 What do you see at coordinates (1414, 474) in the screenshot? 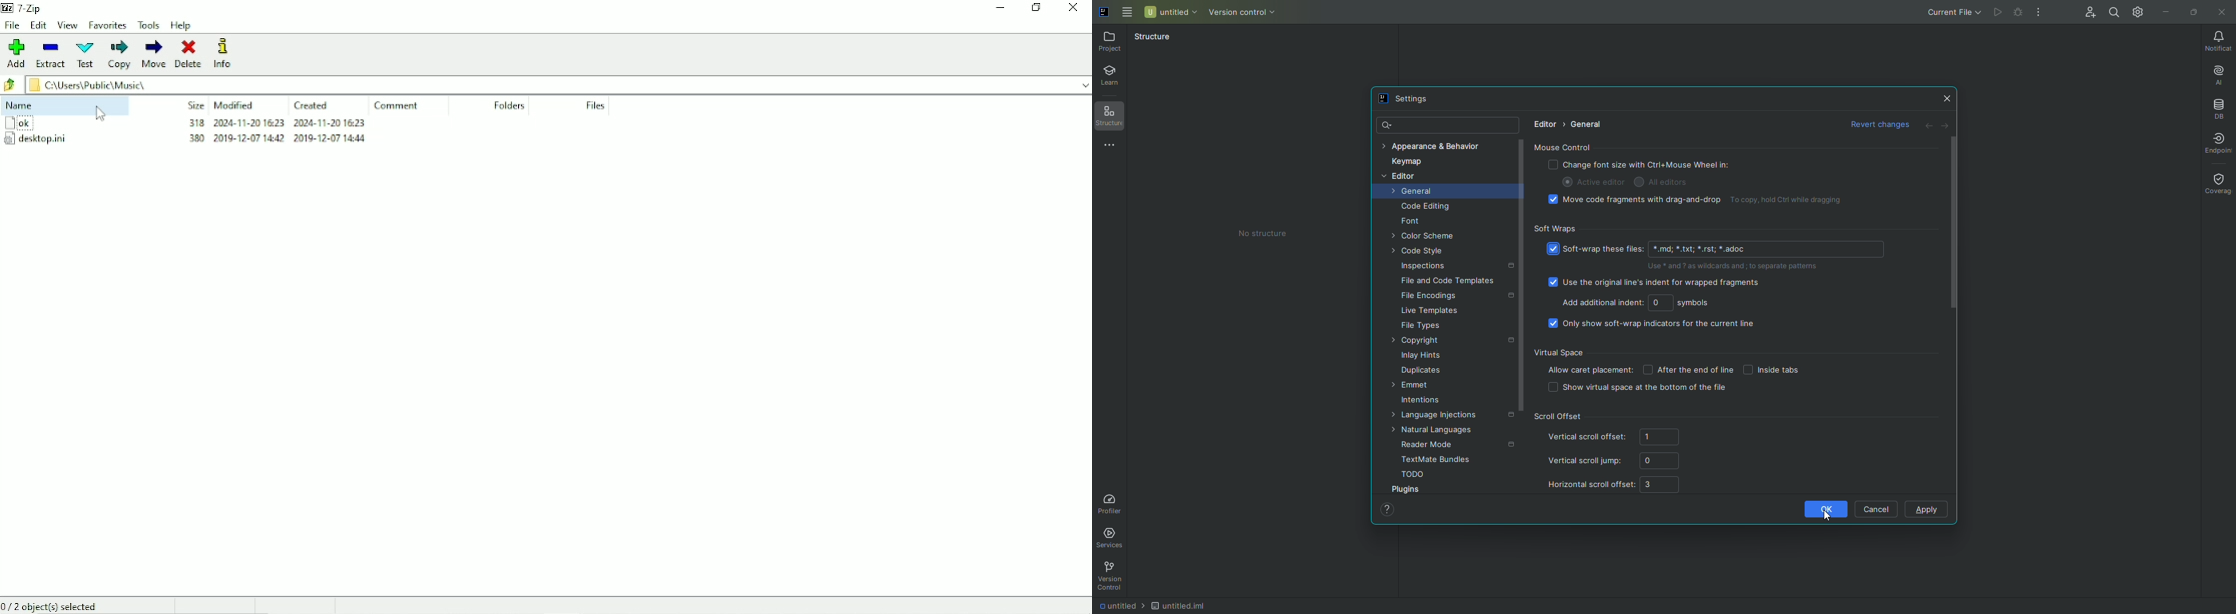
I see `TODO` at bounding box center [1414, 474].